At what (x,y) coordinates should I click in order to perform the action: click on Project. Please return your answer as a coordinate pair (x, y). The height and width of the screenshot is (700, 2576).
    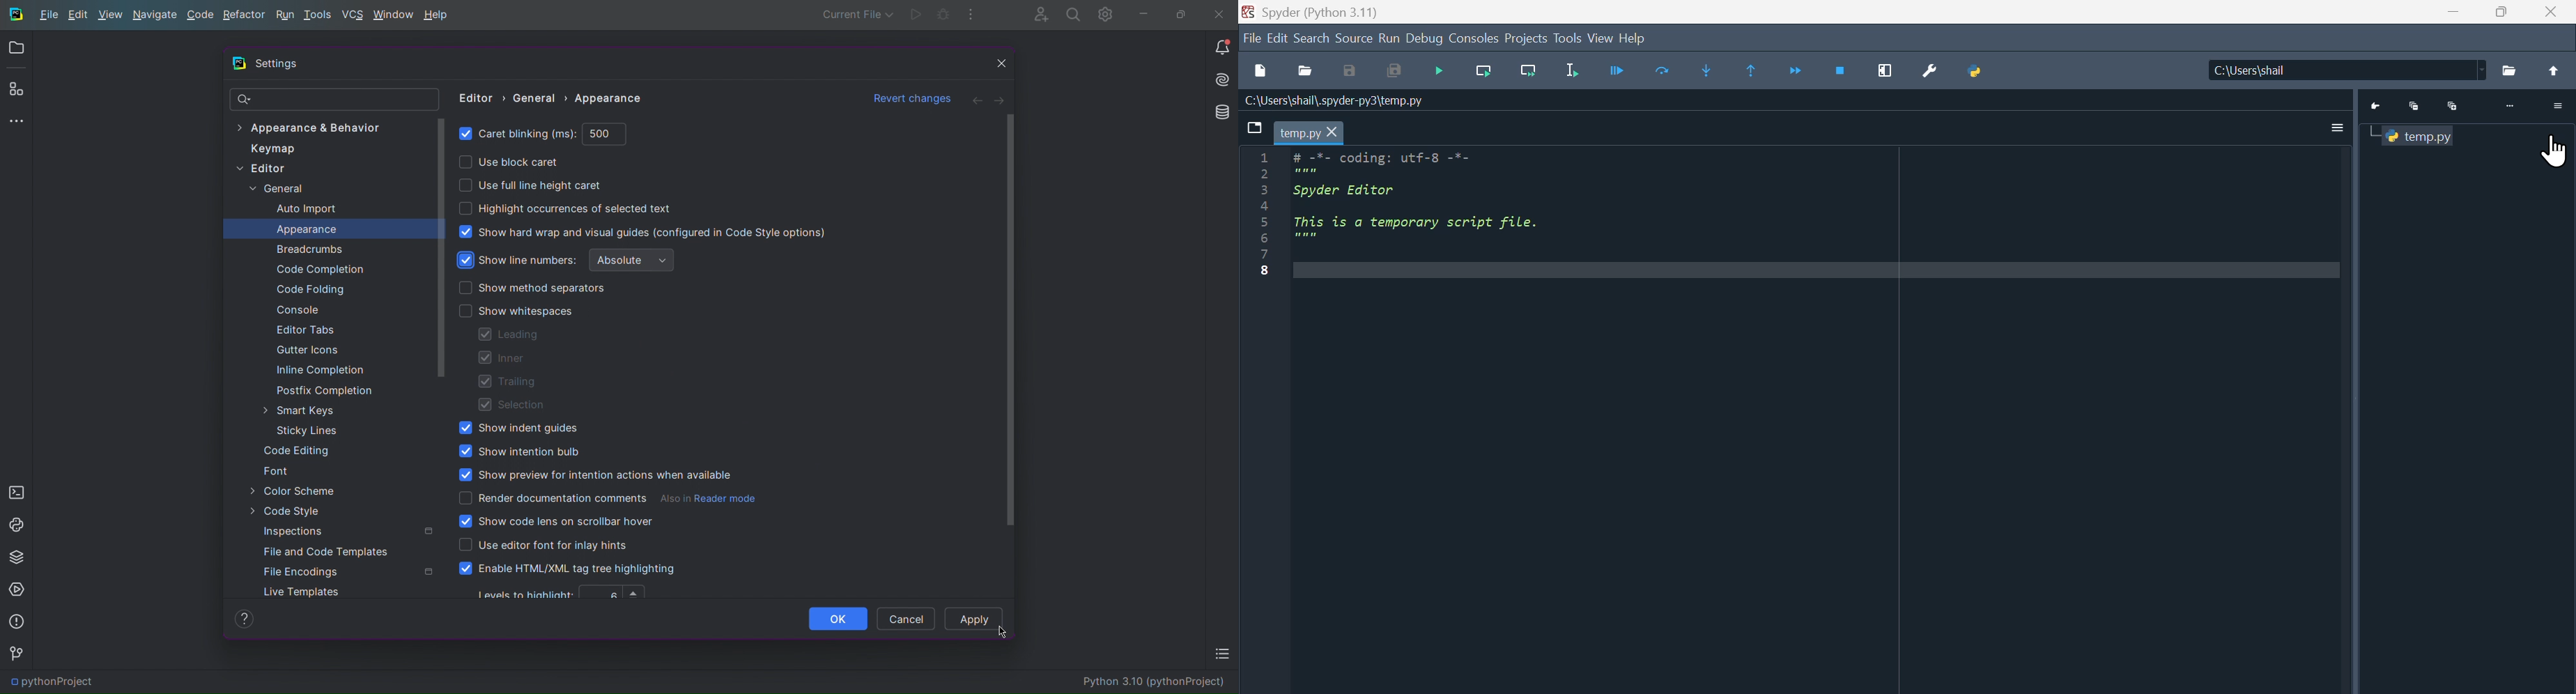
    Looking at the image, I should click on (1526, 38).